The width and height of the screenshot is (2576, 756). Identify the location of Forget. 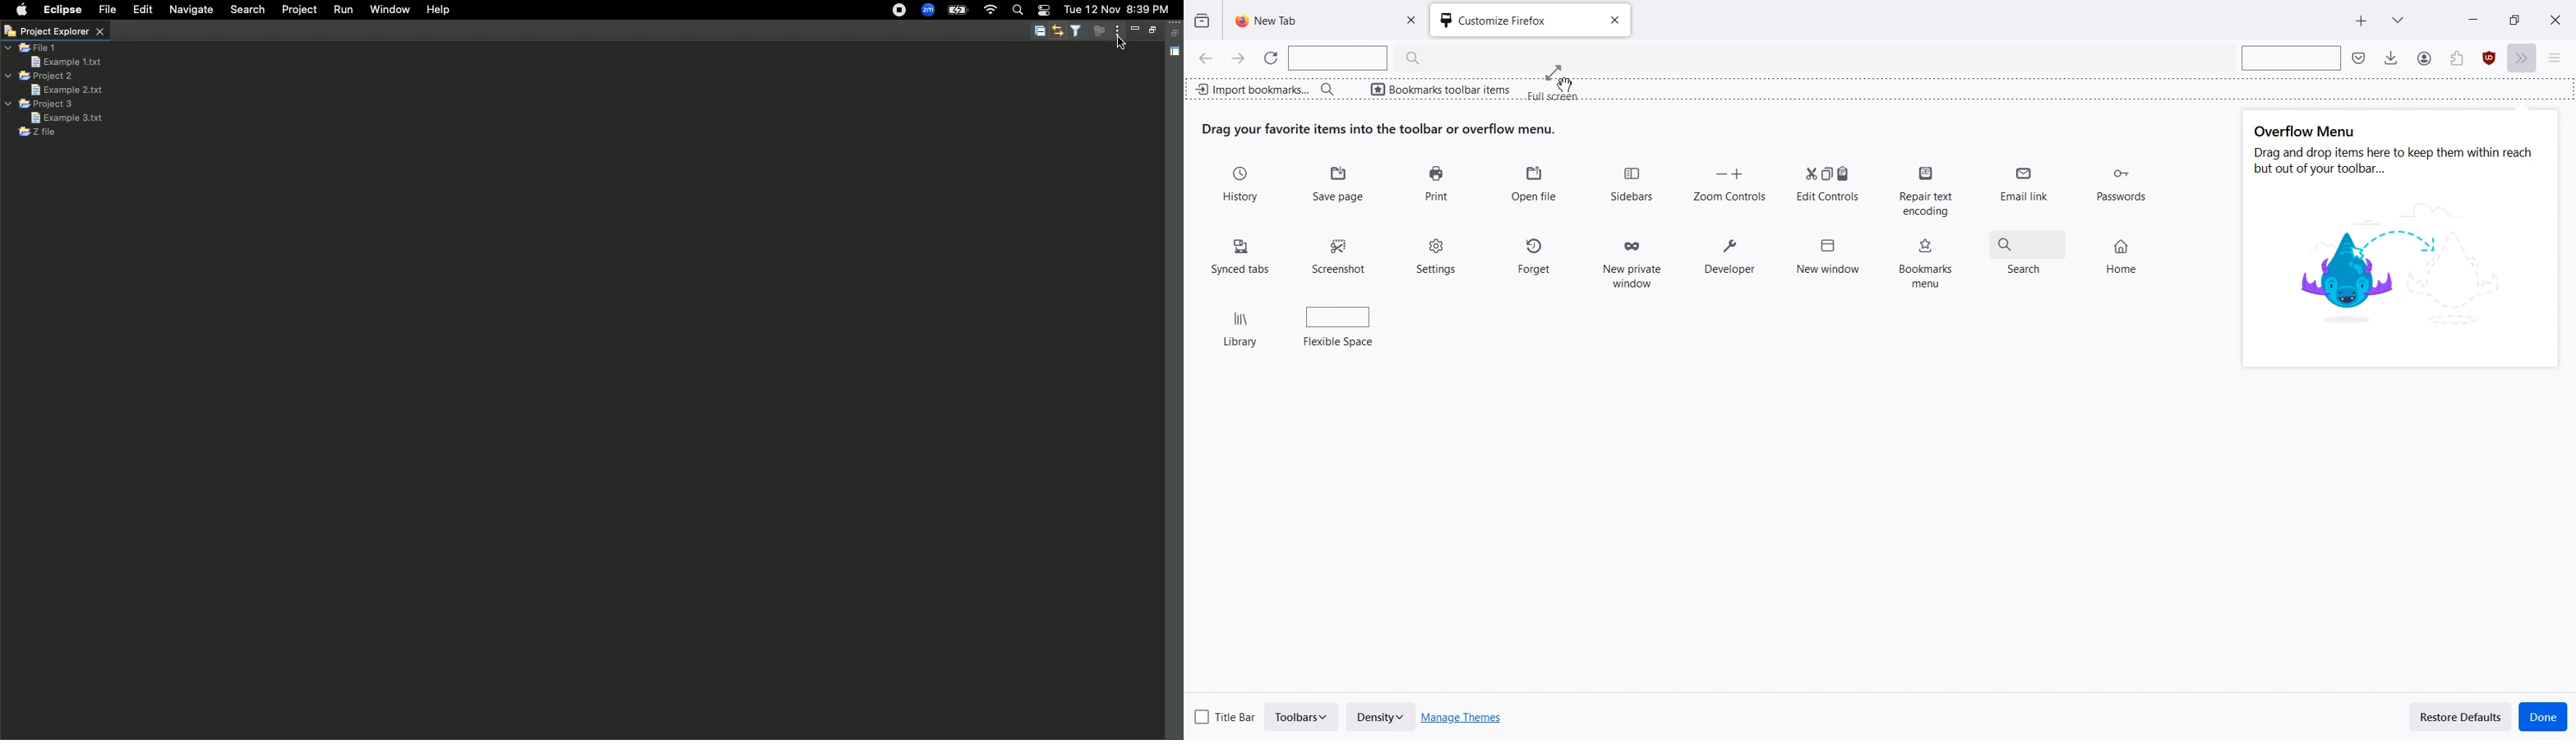
(1535, 253).